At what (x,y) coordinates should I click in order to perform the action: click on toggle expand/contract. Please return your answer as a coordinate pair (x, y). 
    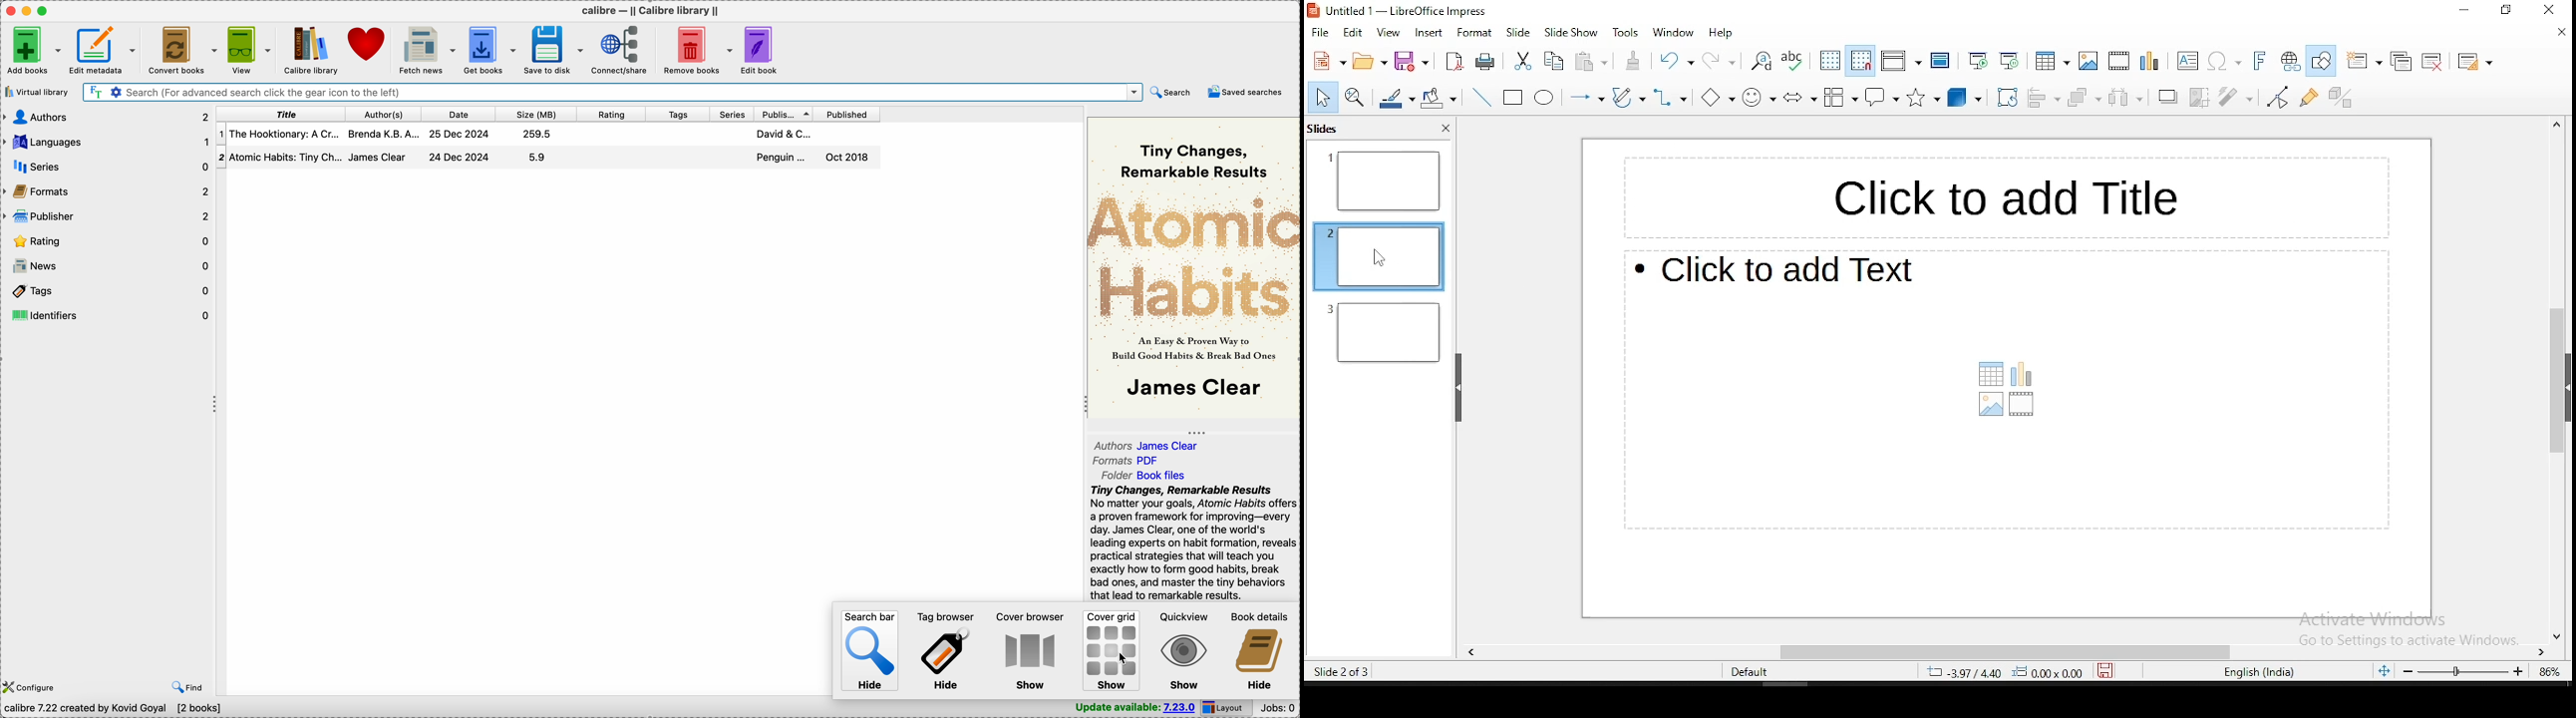
    Looking at the image, I should click on (1198, 433).